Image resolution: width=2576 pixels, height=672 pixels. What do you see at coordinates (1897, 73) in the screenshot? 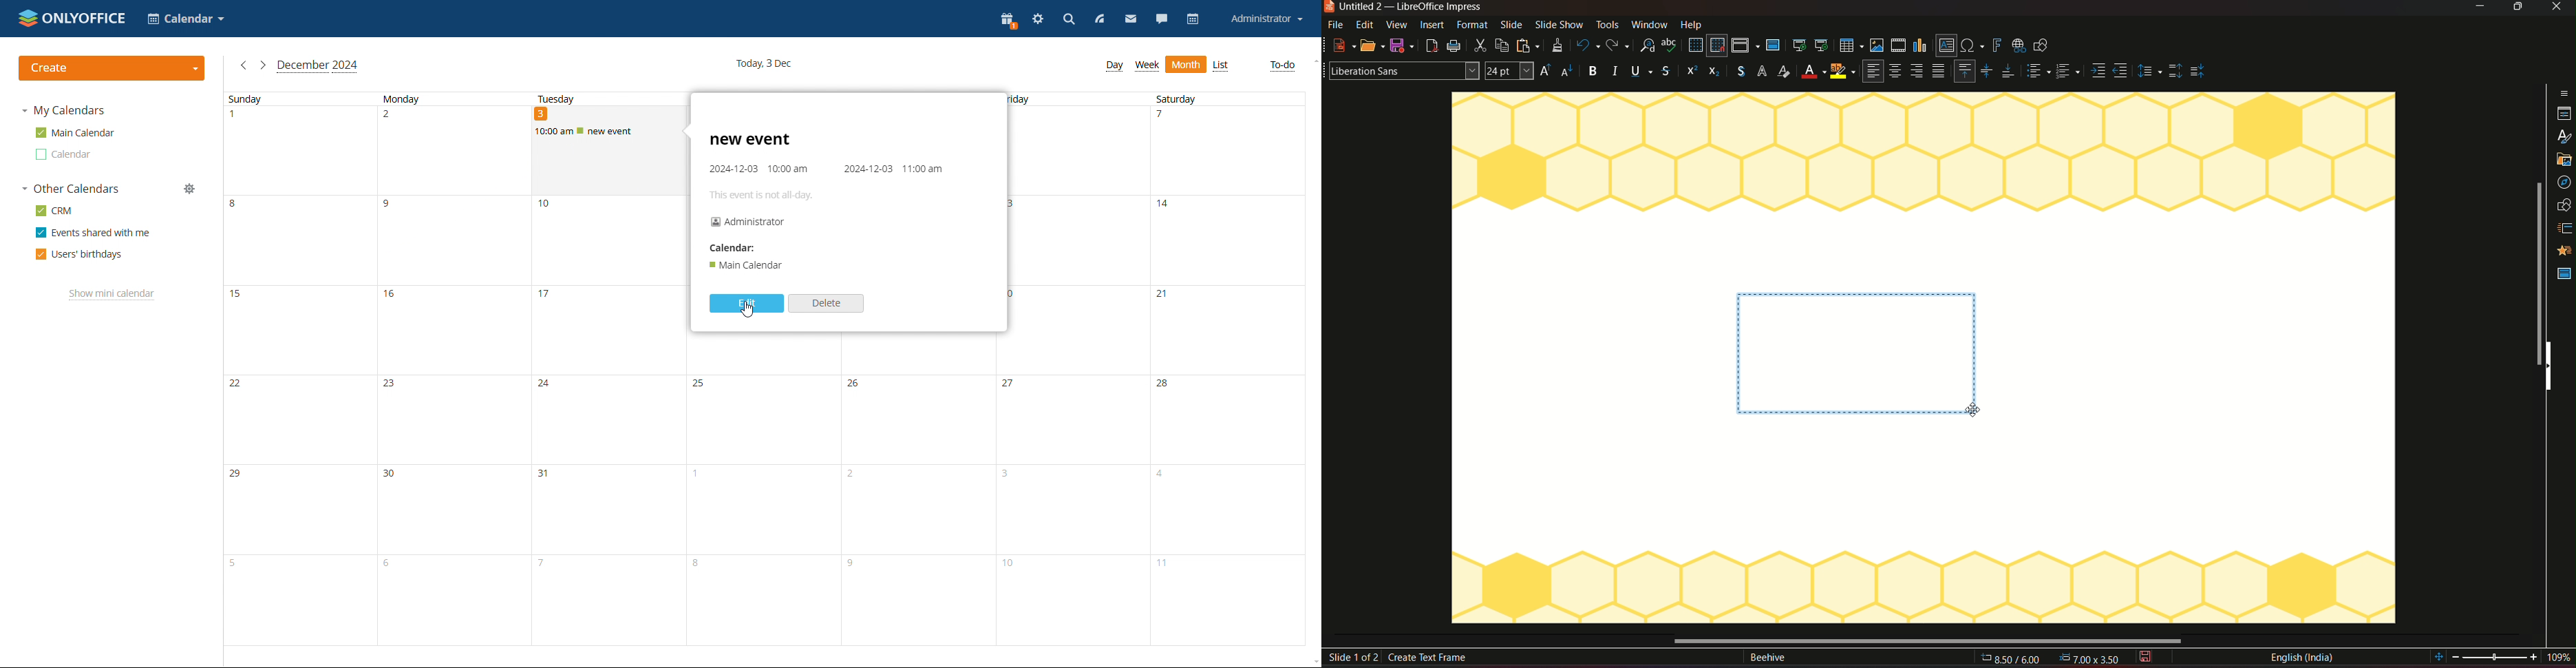
I see `Align center` at bounding box center [1897, 73].